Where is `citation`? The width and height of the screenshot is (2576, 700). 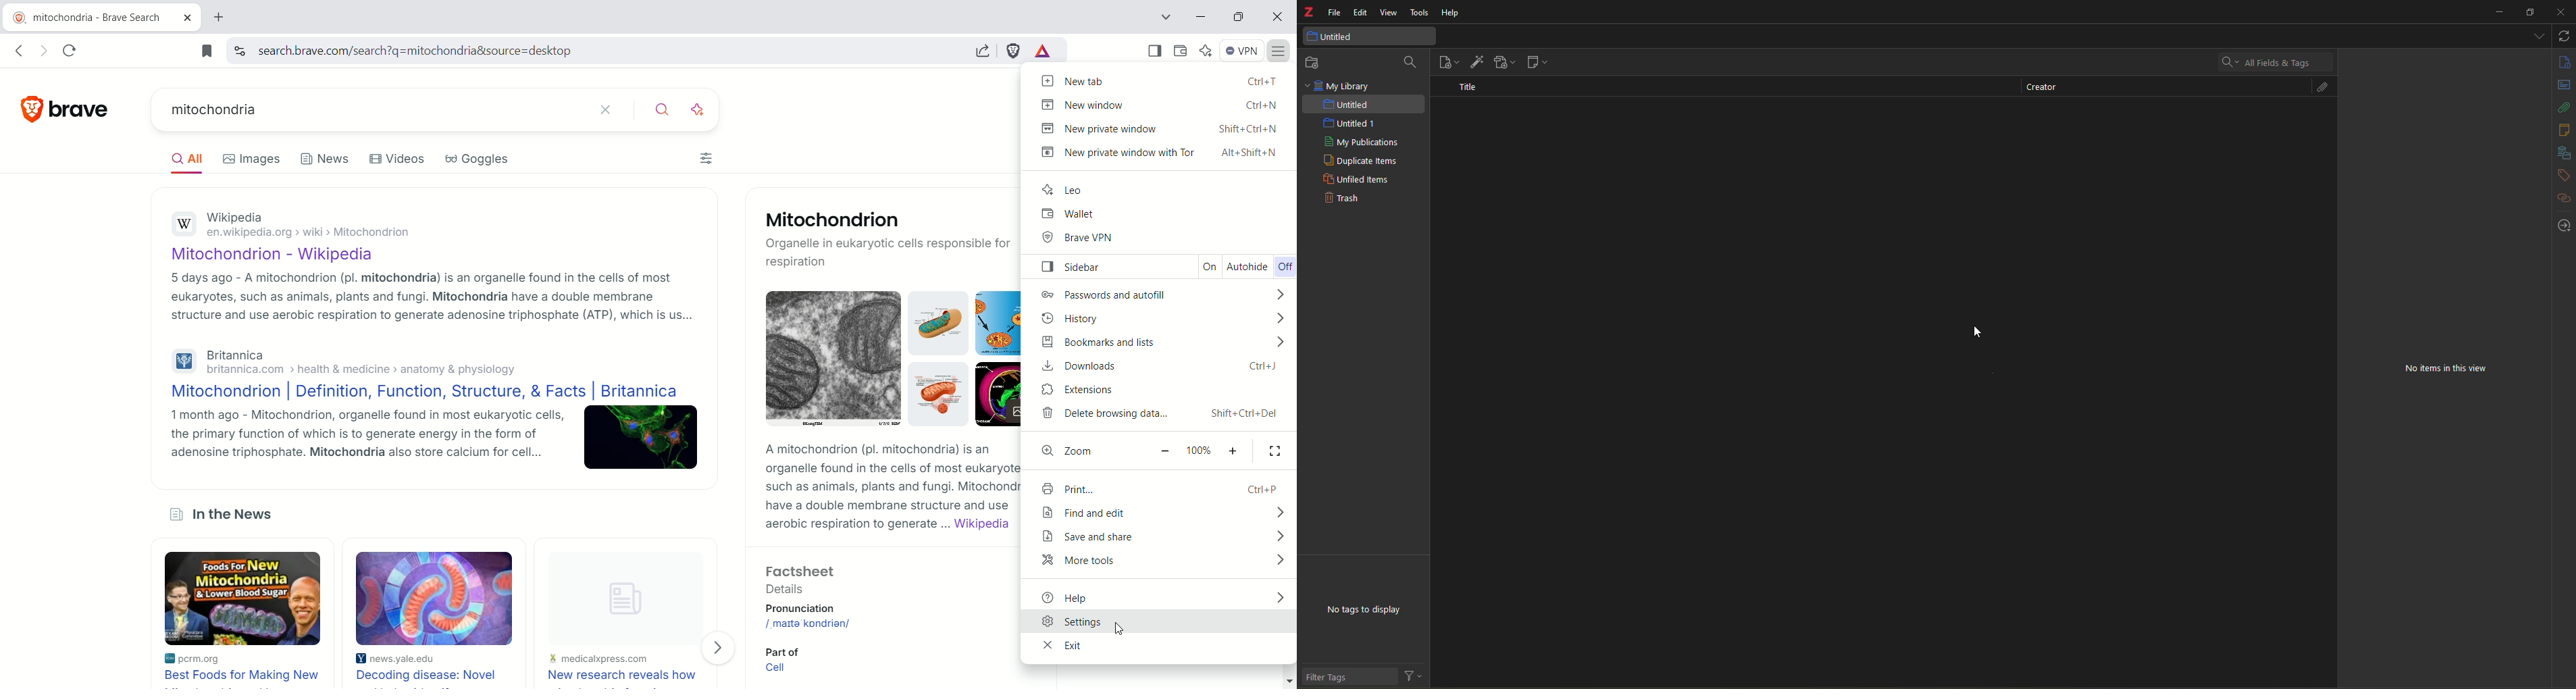 citation is located at coordinates (2503, 61).